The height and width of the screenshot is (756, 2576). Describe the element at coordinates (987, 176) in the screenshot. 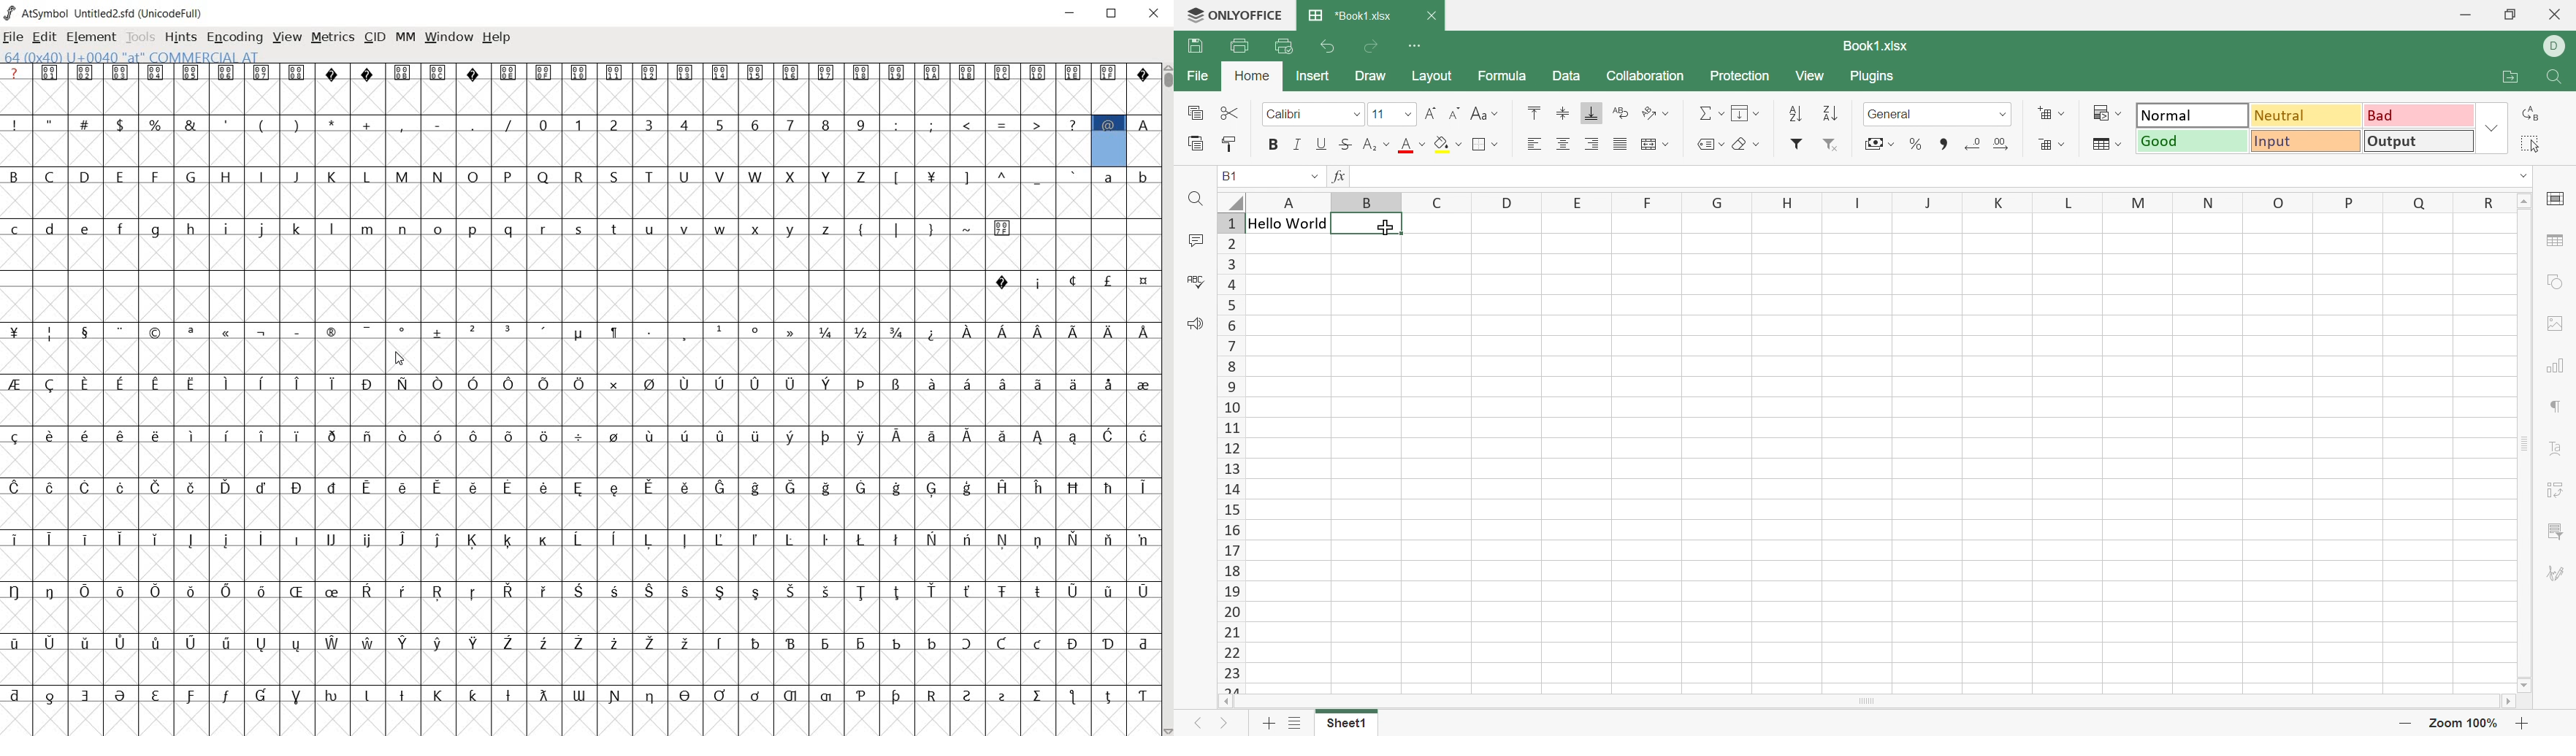

I see `special characters` at that location.